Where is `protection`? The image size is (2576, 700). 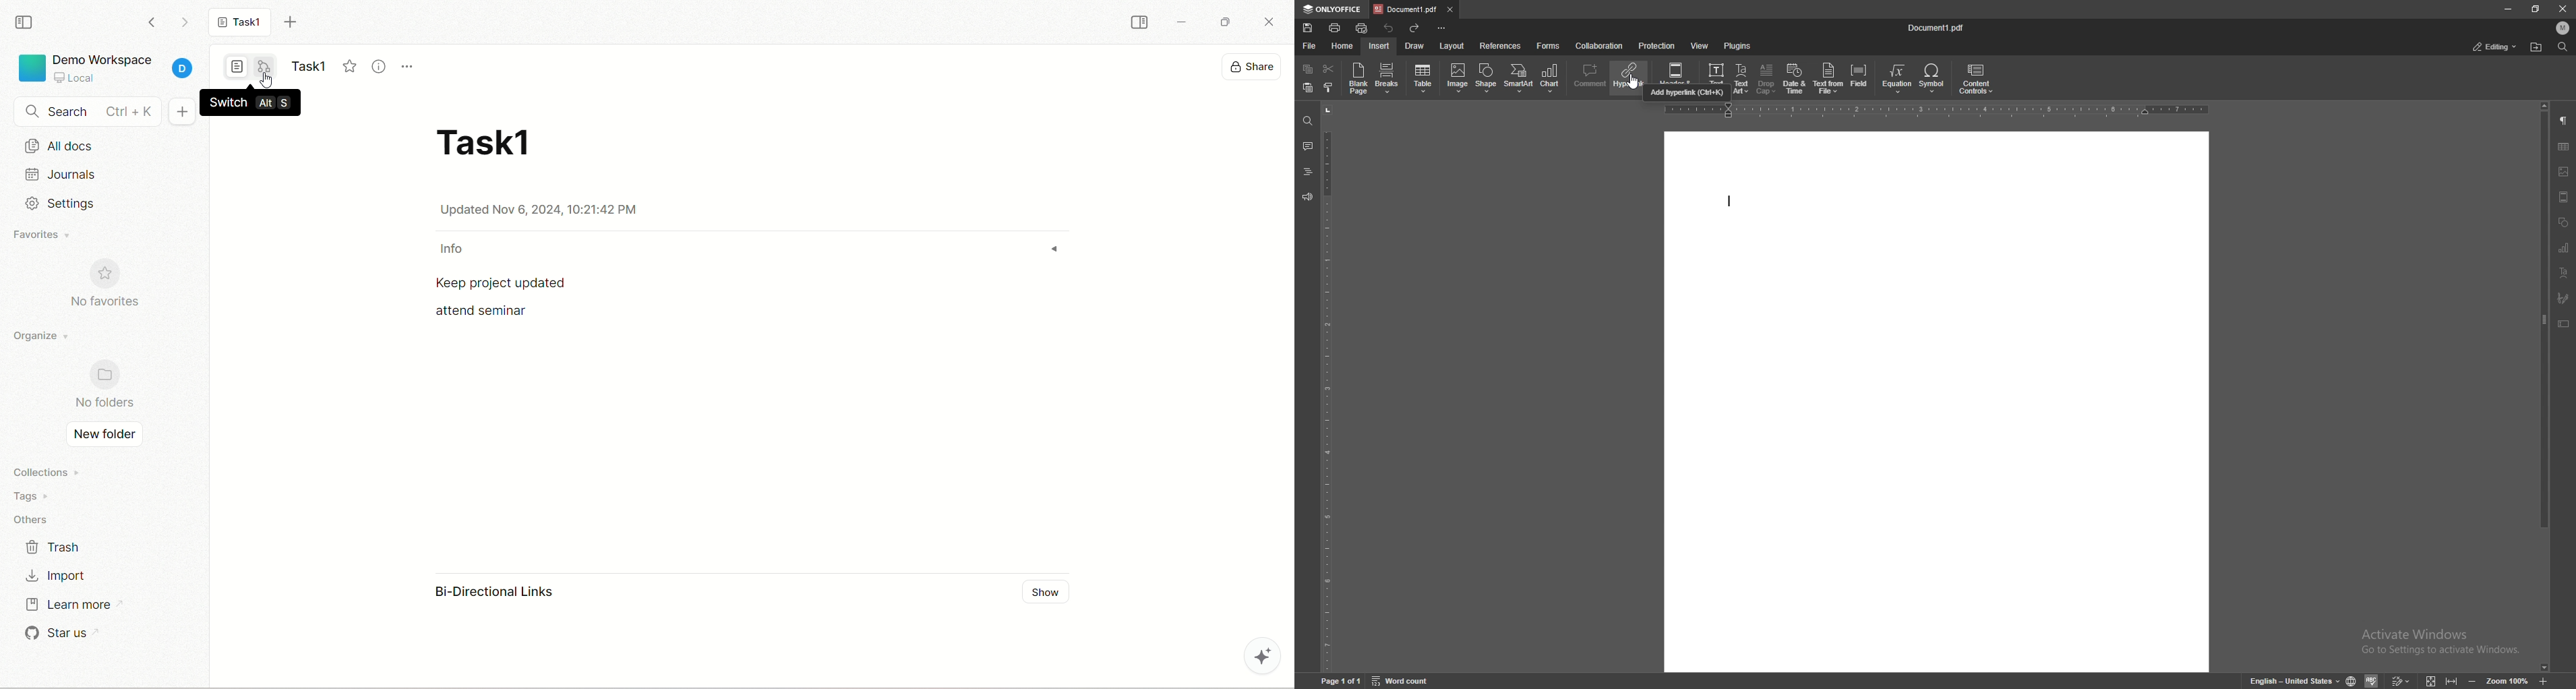
protection is located at coordinates (1658, 46).